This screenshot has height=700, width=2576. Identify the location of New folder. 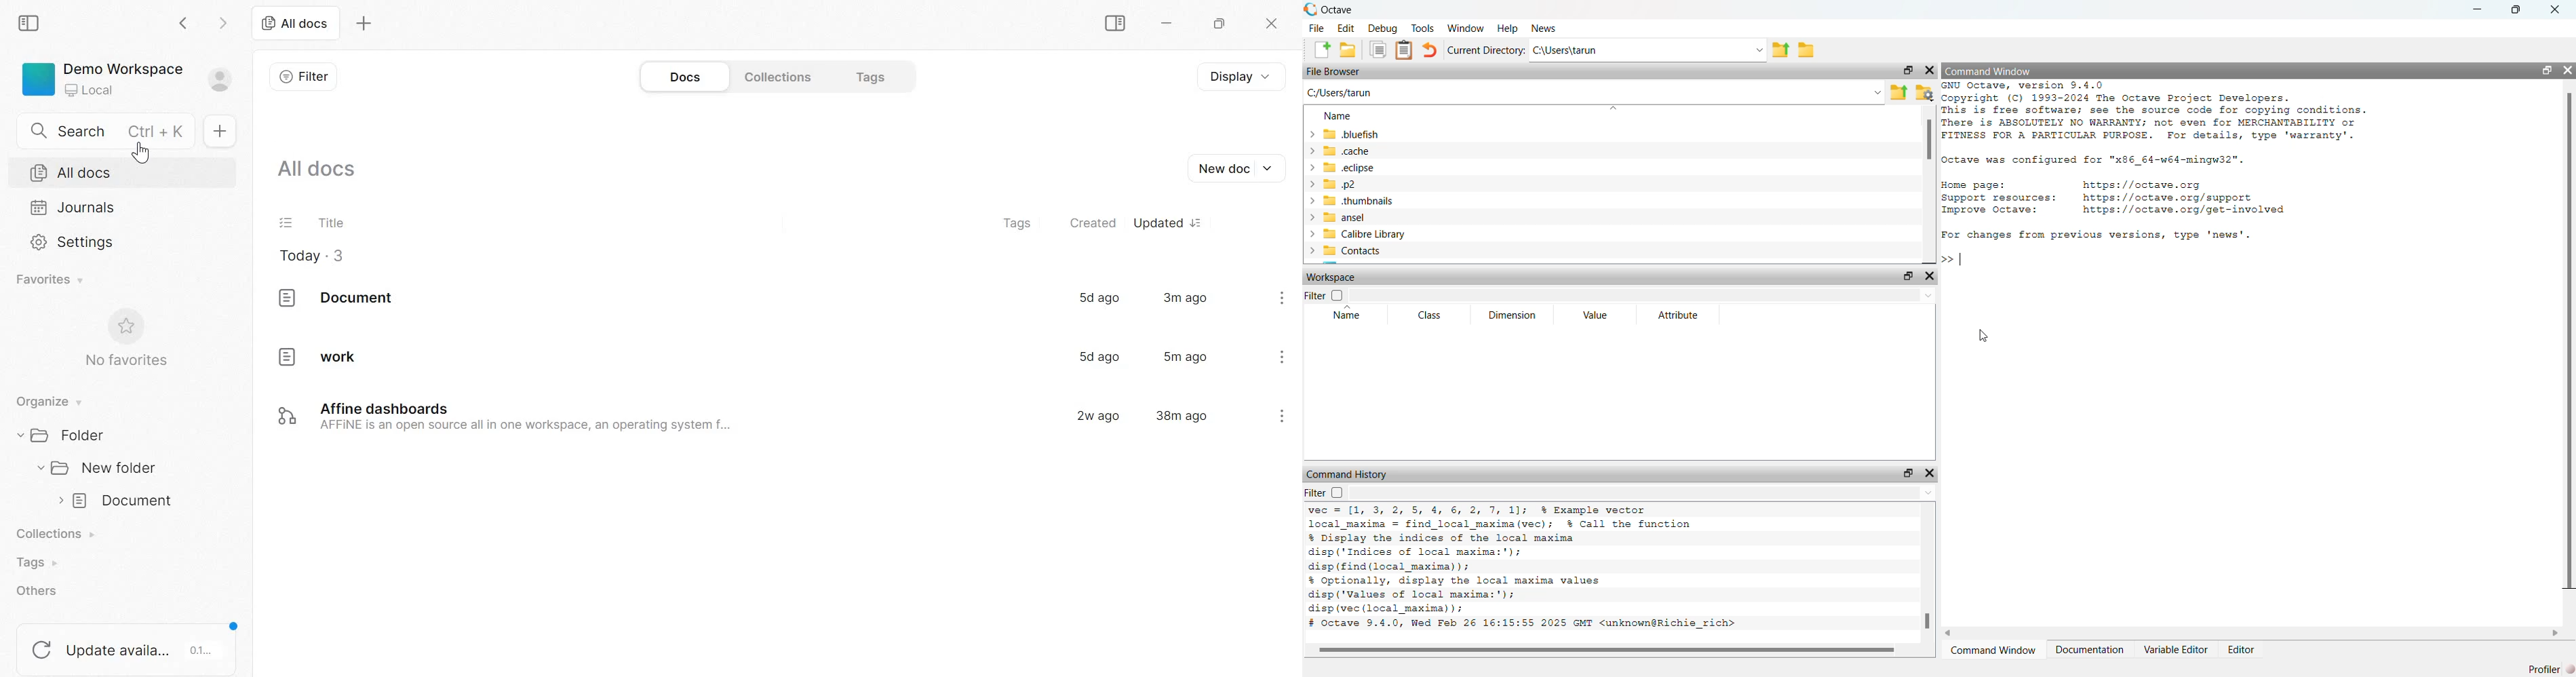
(98, 467).